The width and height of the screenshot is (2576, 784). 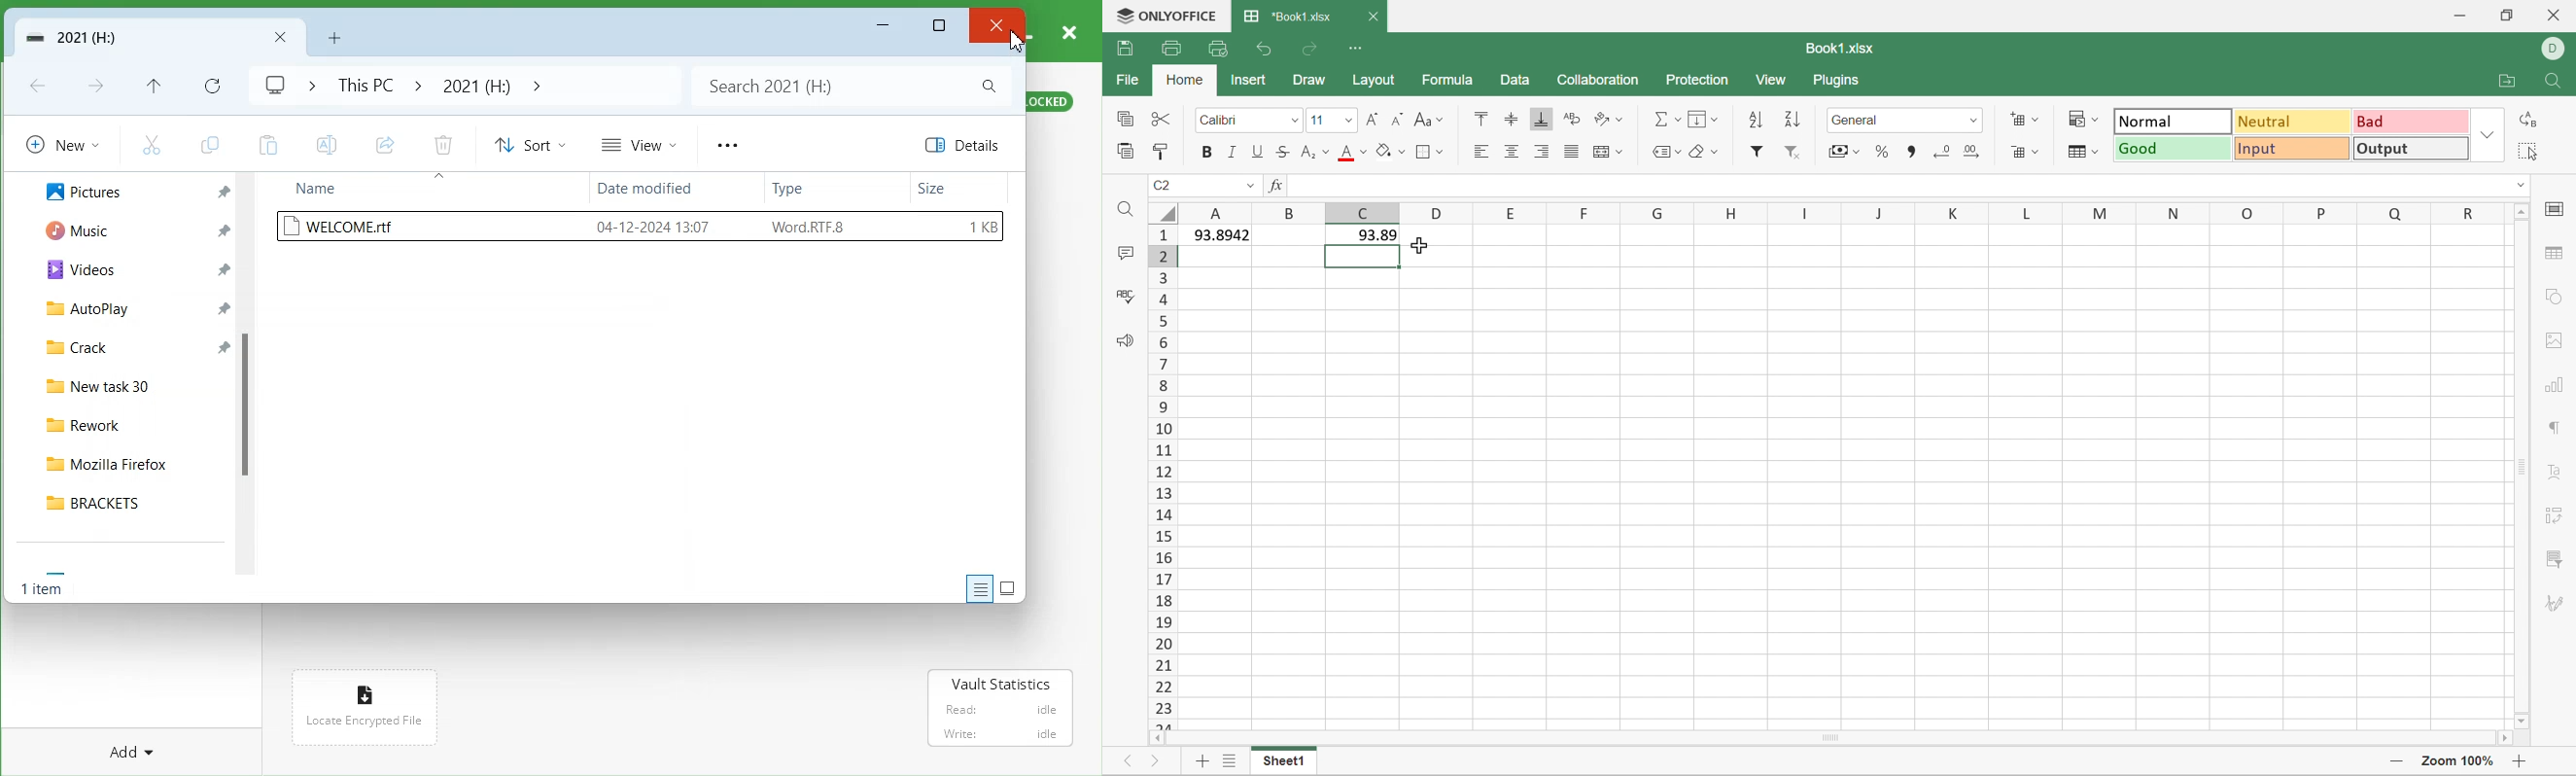 What do you see at coordinates (1842, 47) in the screenshot?
I see `Book1.xlsx` at bounding box center [1842, 47].